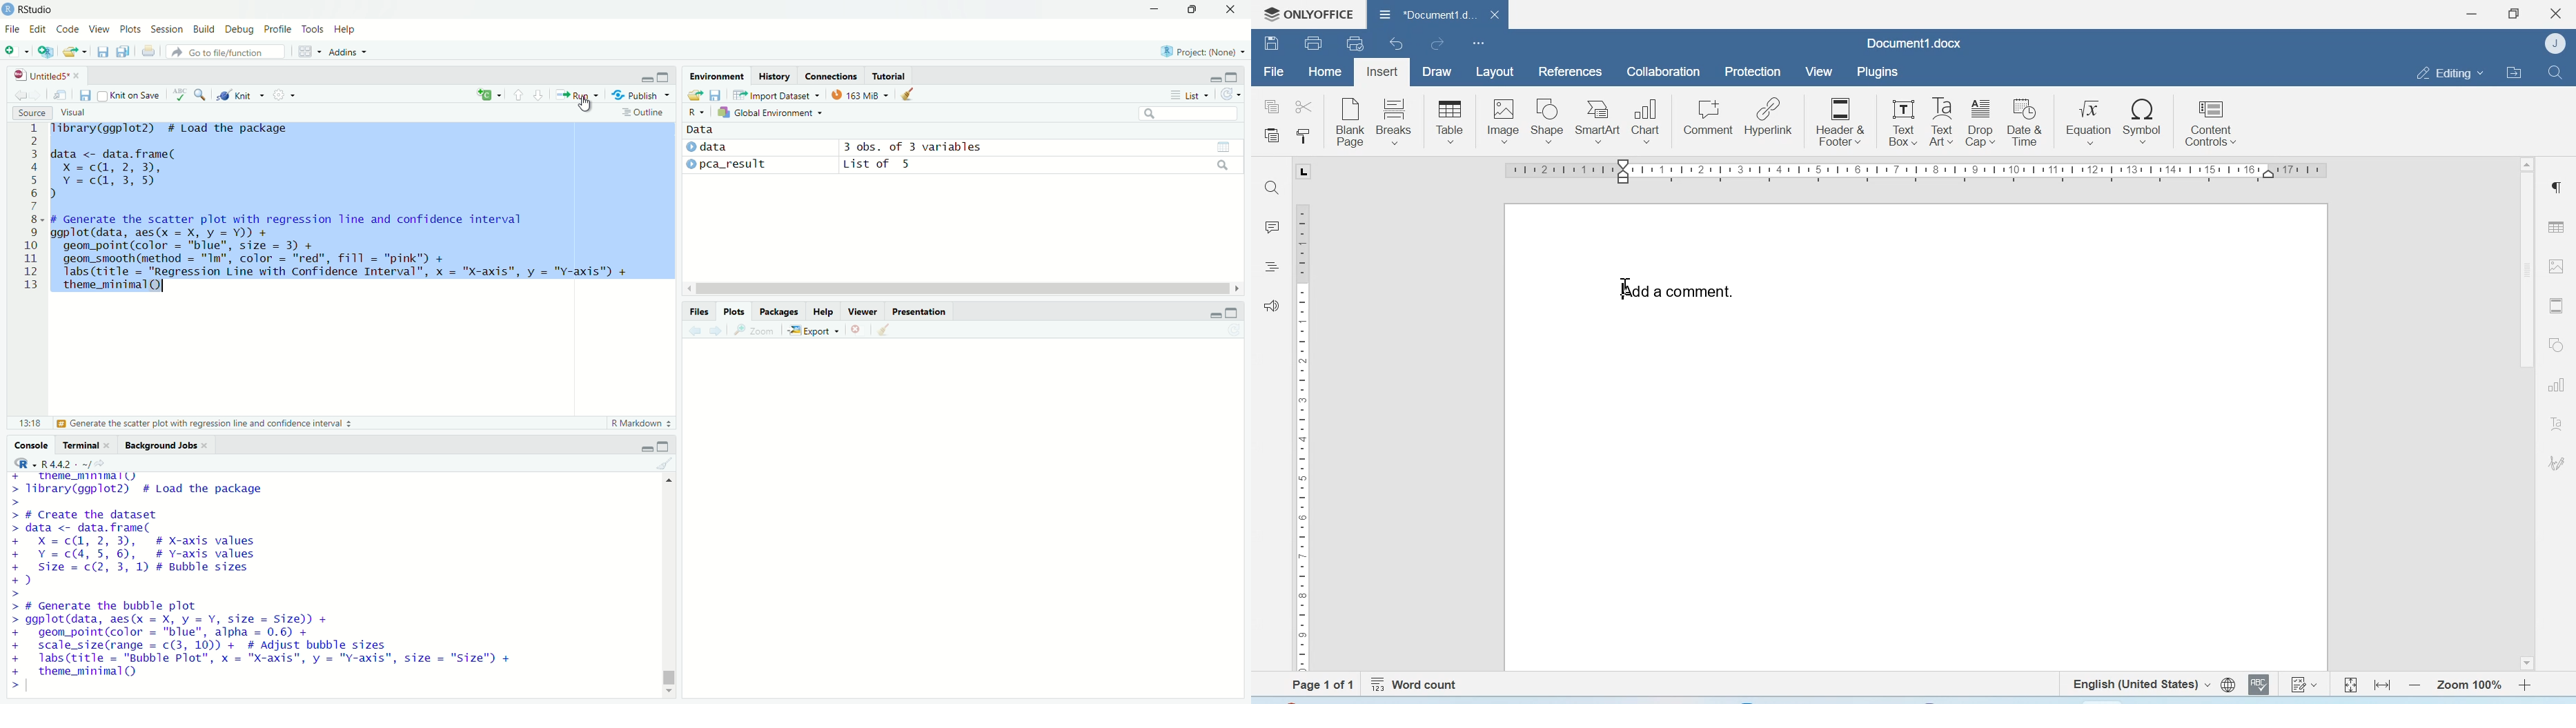 Image resolution: width=2576 pixels, height=728 pixels. Describe the element at coordinates (239, 29) in the screenshot. I see `Debug` at that location.